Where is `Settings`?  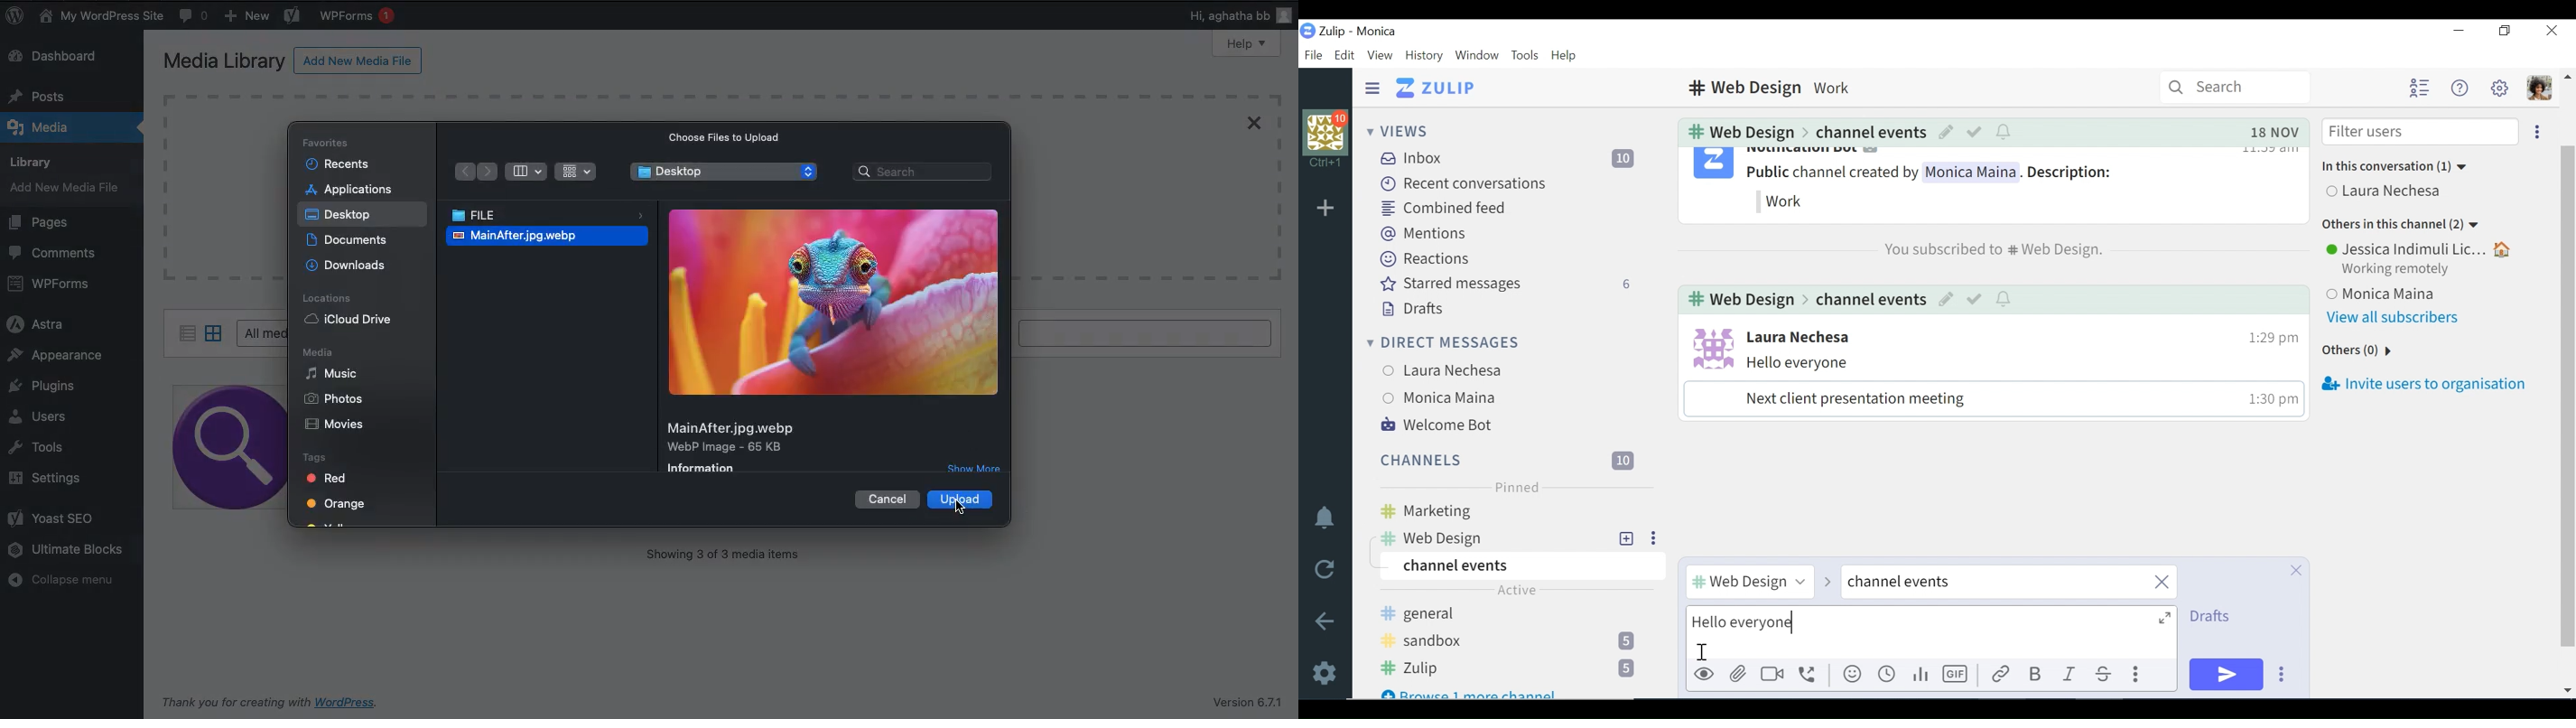 Settings is located at coordinates (1327, 671).